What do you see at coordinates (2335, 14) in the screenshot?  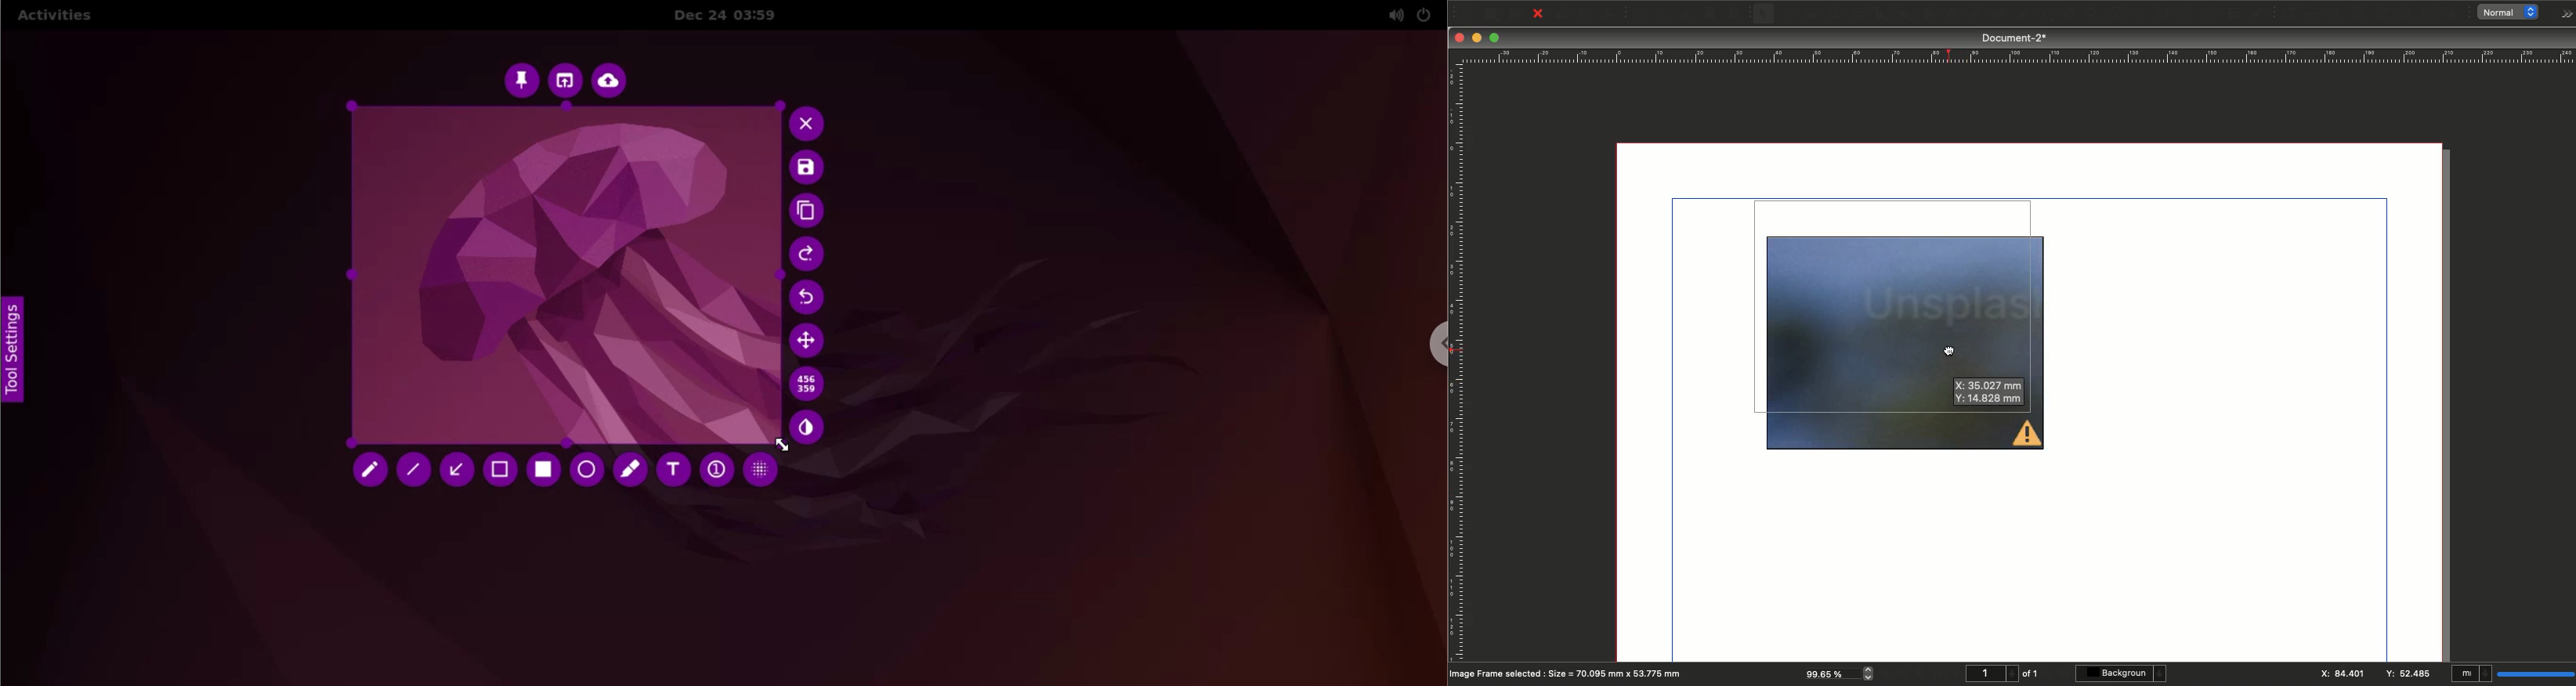 I see `PDF radio button` at bounding box center [2335, 14].